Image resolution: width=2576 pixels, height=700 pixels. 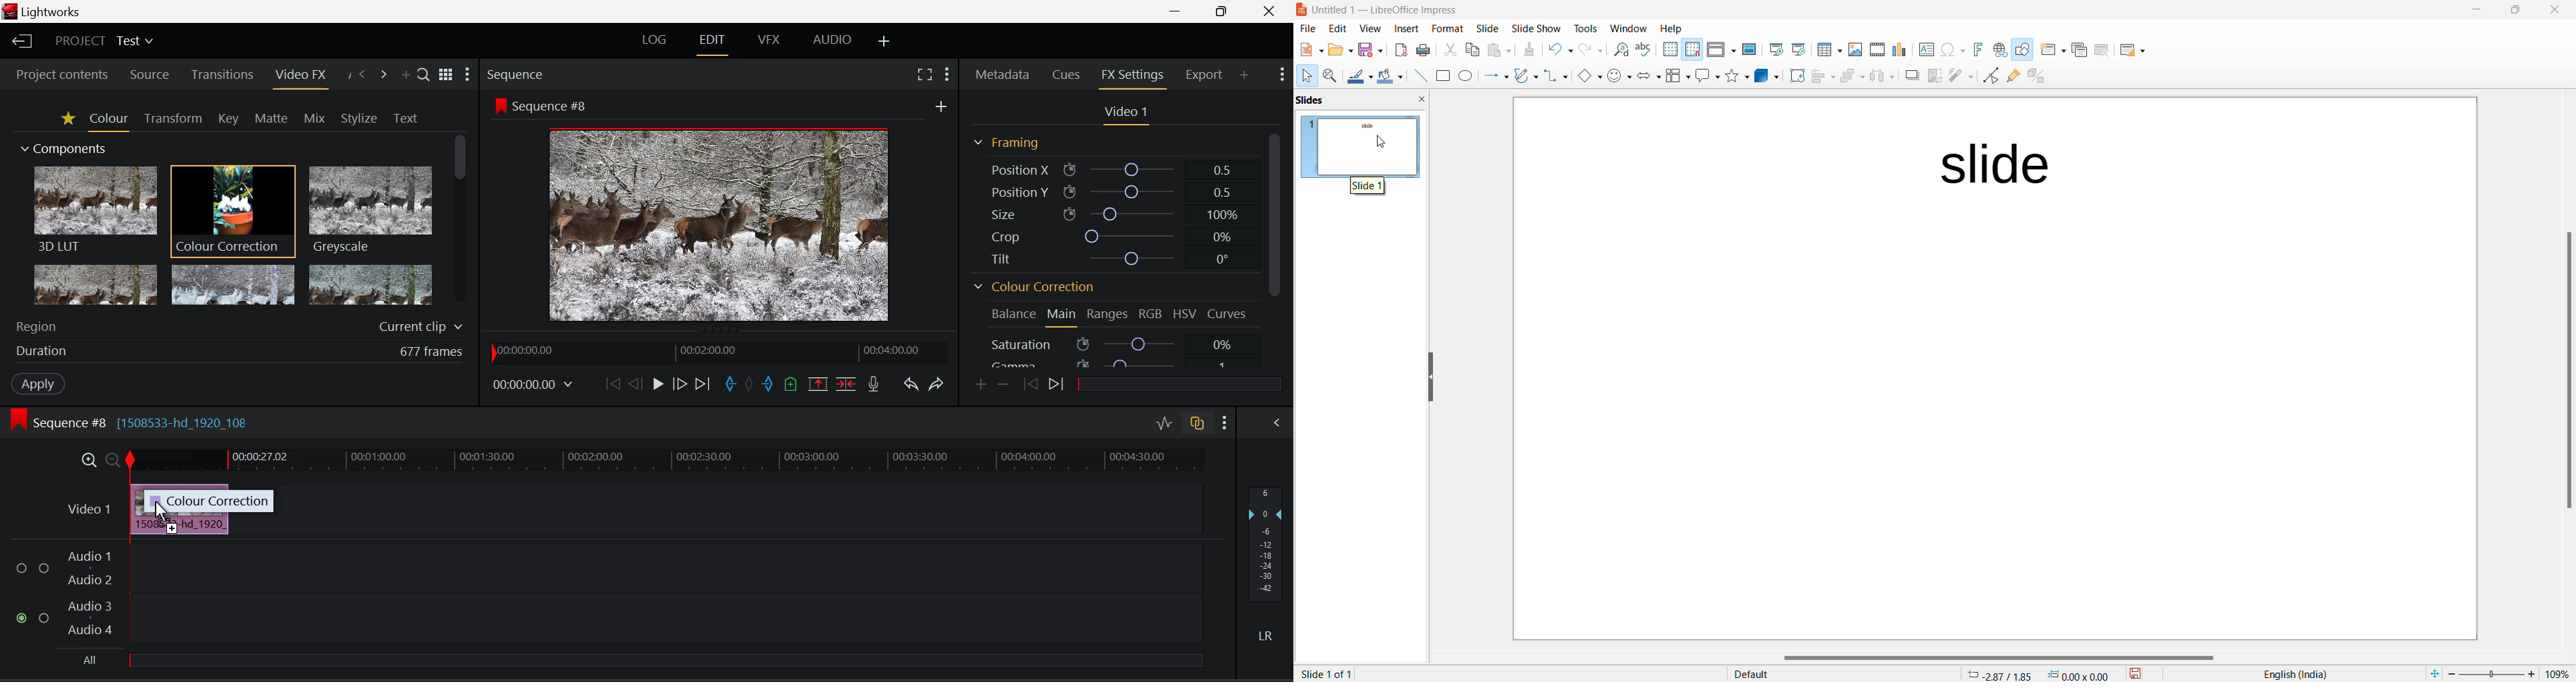 What do you see at coordinates (2082, 675) in the screenshot?
I see `dimension 0.00*0.00` at bounding box center [2082, 675].